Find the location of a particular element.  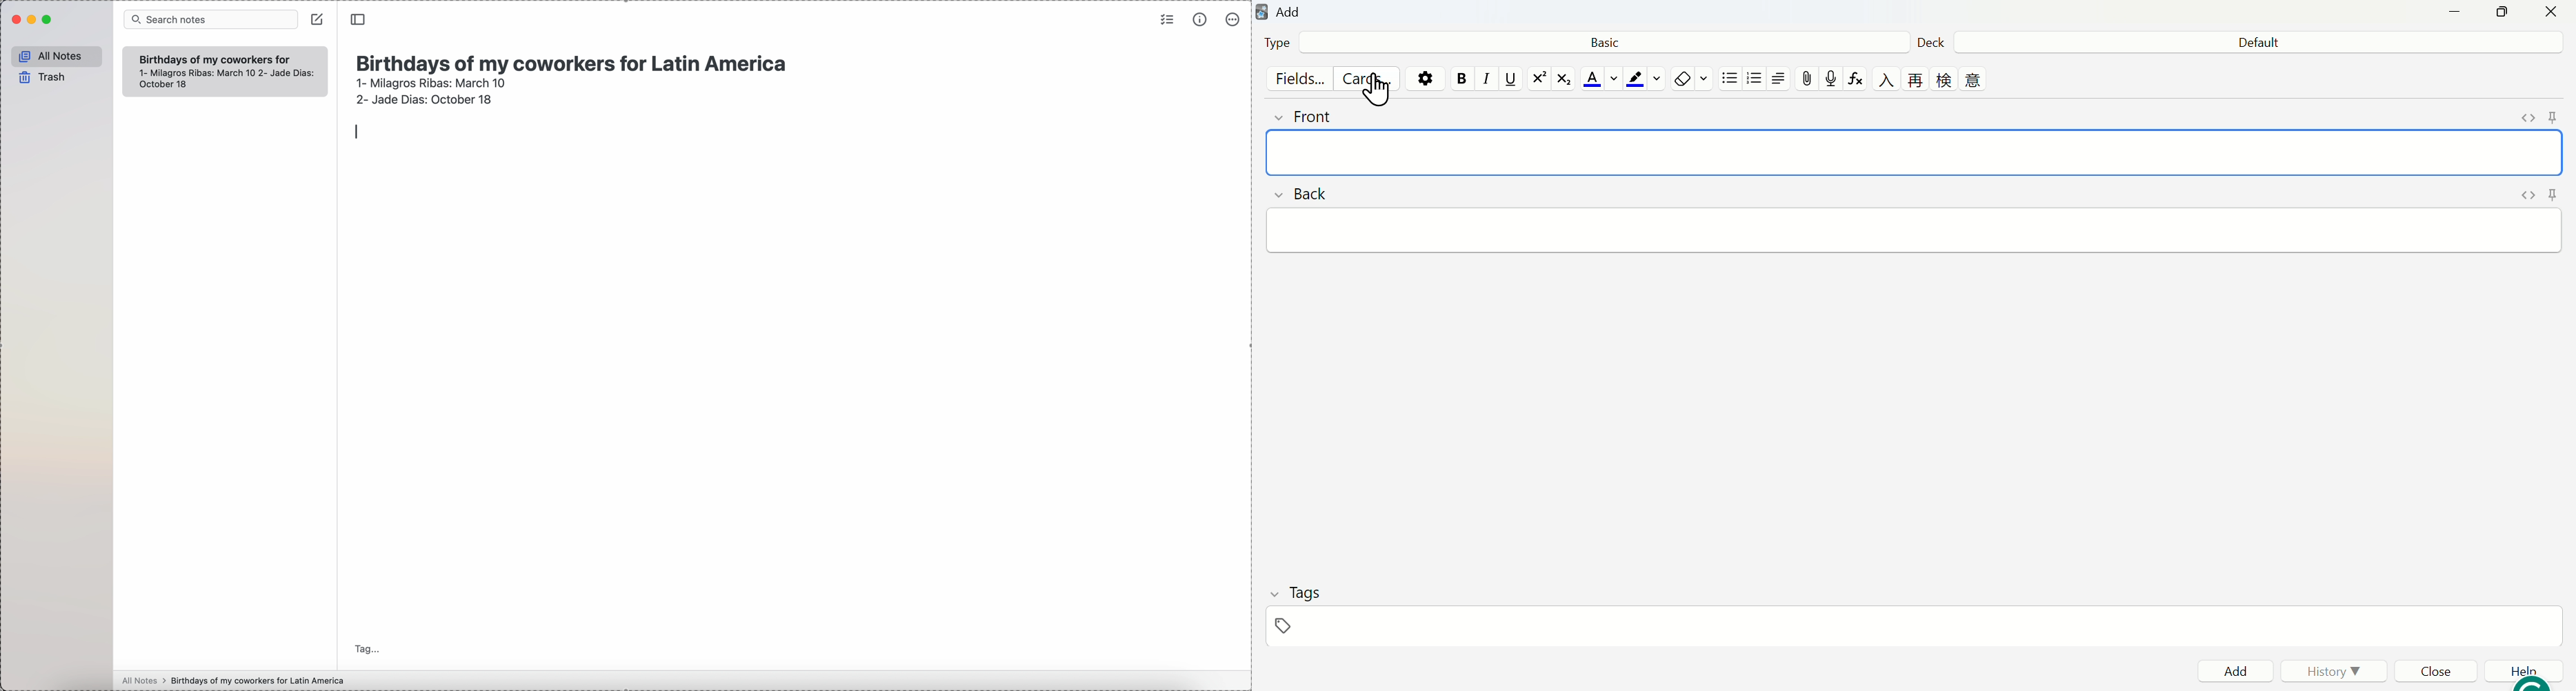

Formatting  buttons is located at coordinates (1930, 79).